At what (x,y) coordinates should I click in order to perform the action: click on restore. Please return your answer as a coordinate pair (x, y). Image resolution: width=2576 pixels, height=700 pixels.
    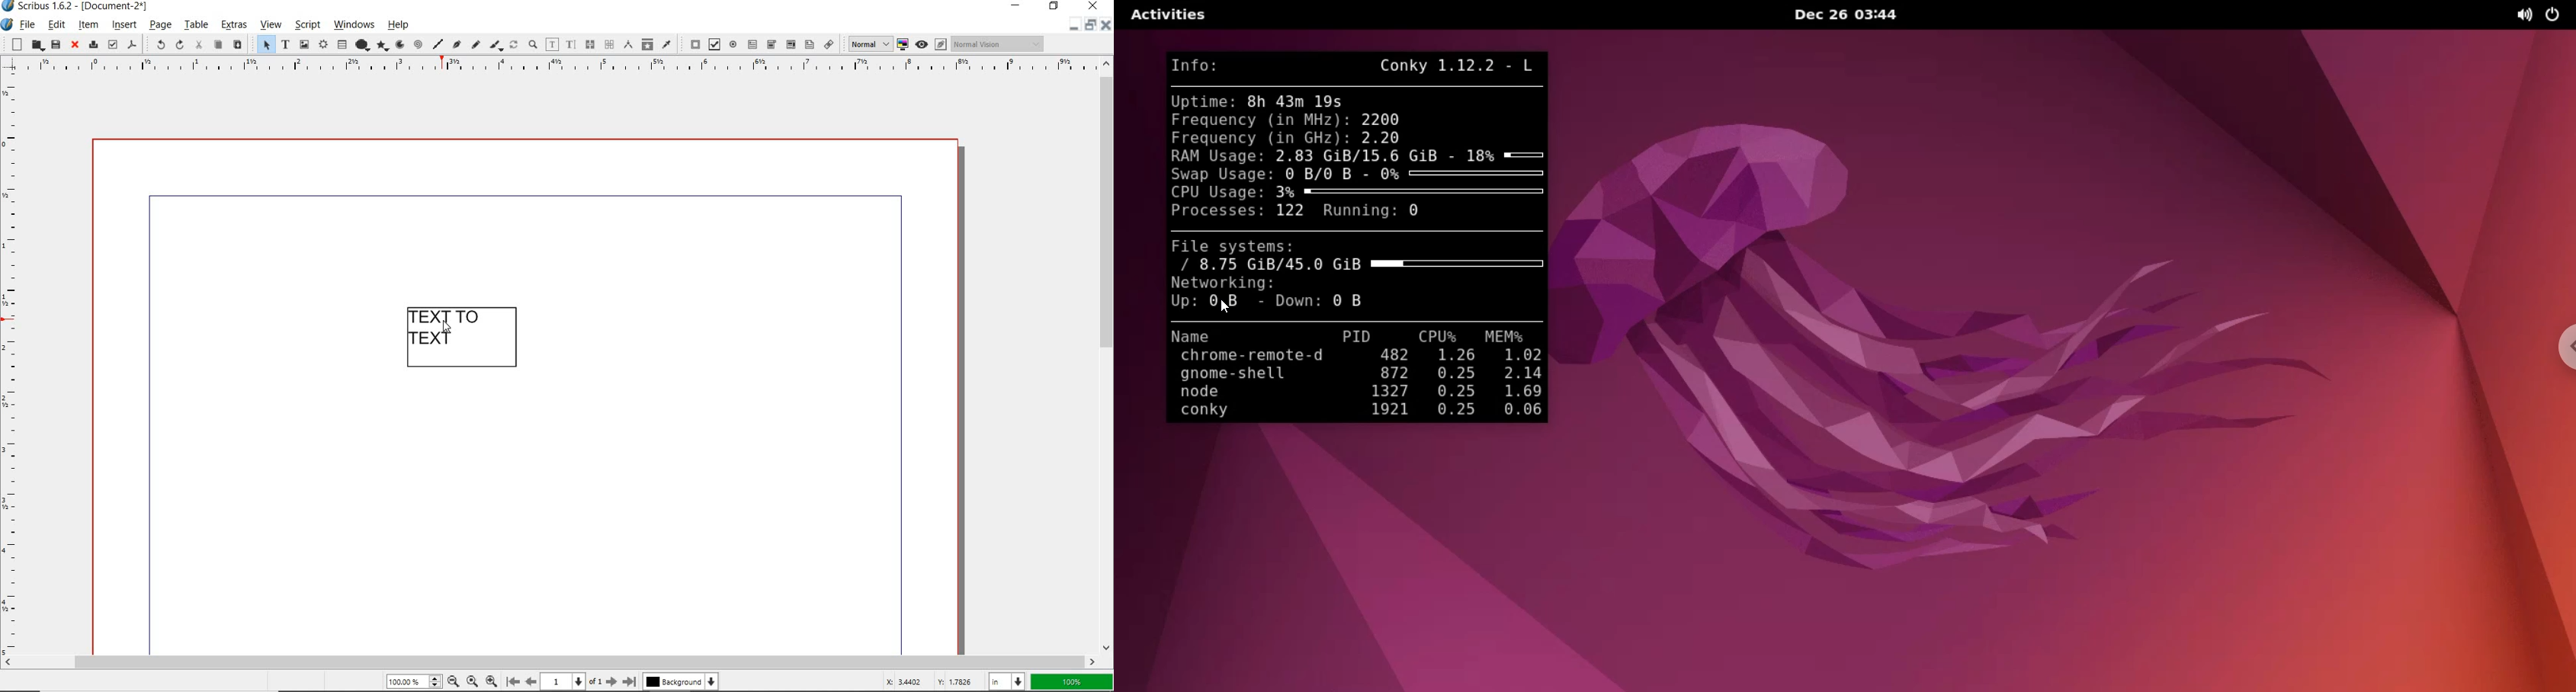
    Looking at the image, I should click on (1054, 7).